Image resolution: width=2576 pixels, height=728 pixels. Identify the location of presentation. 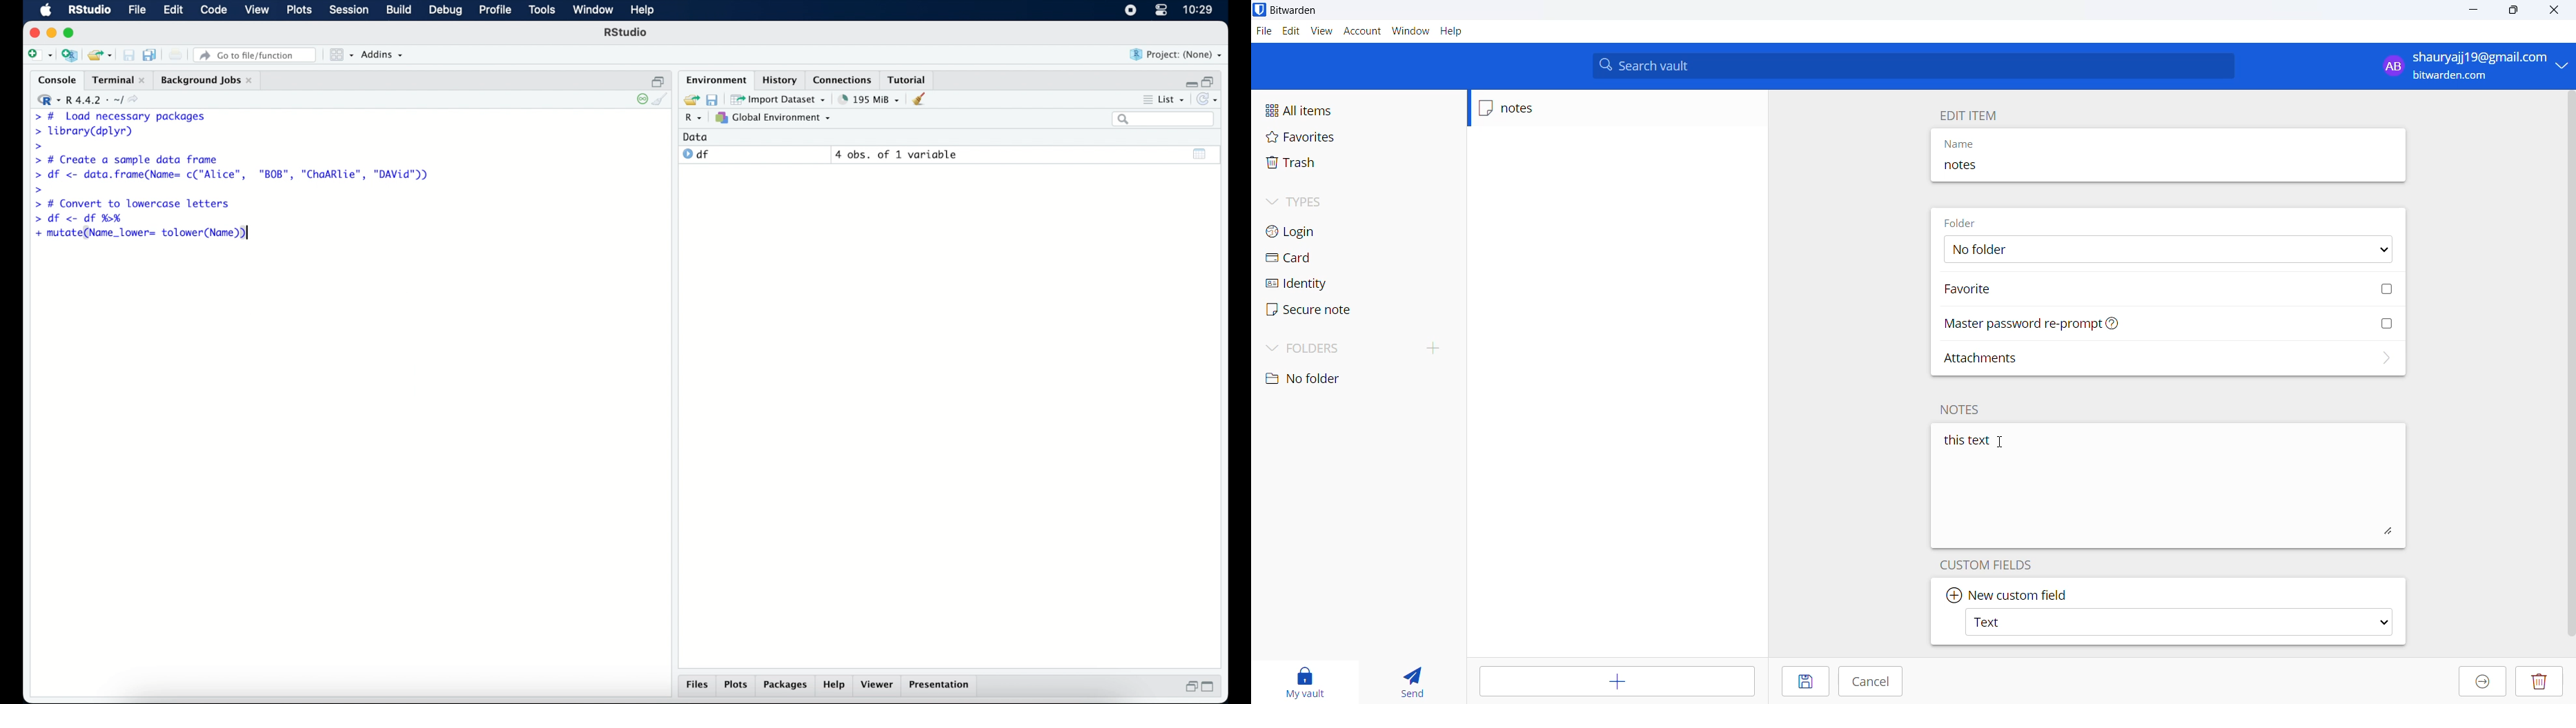
(941, 686).